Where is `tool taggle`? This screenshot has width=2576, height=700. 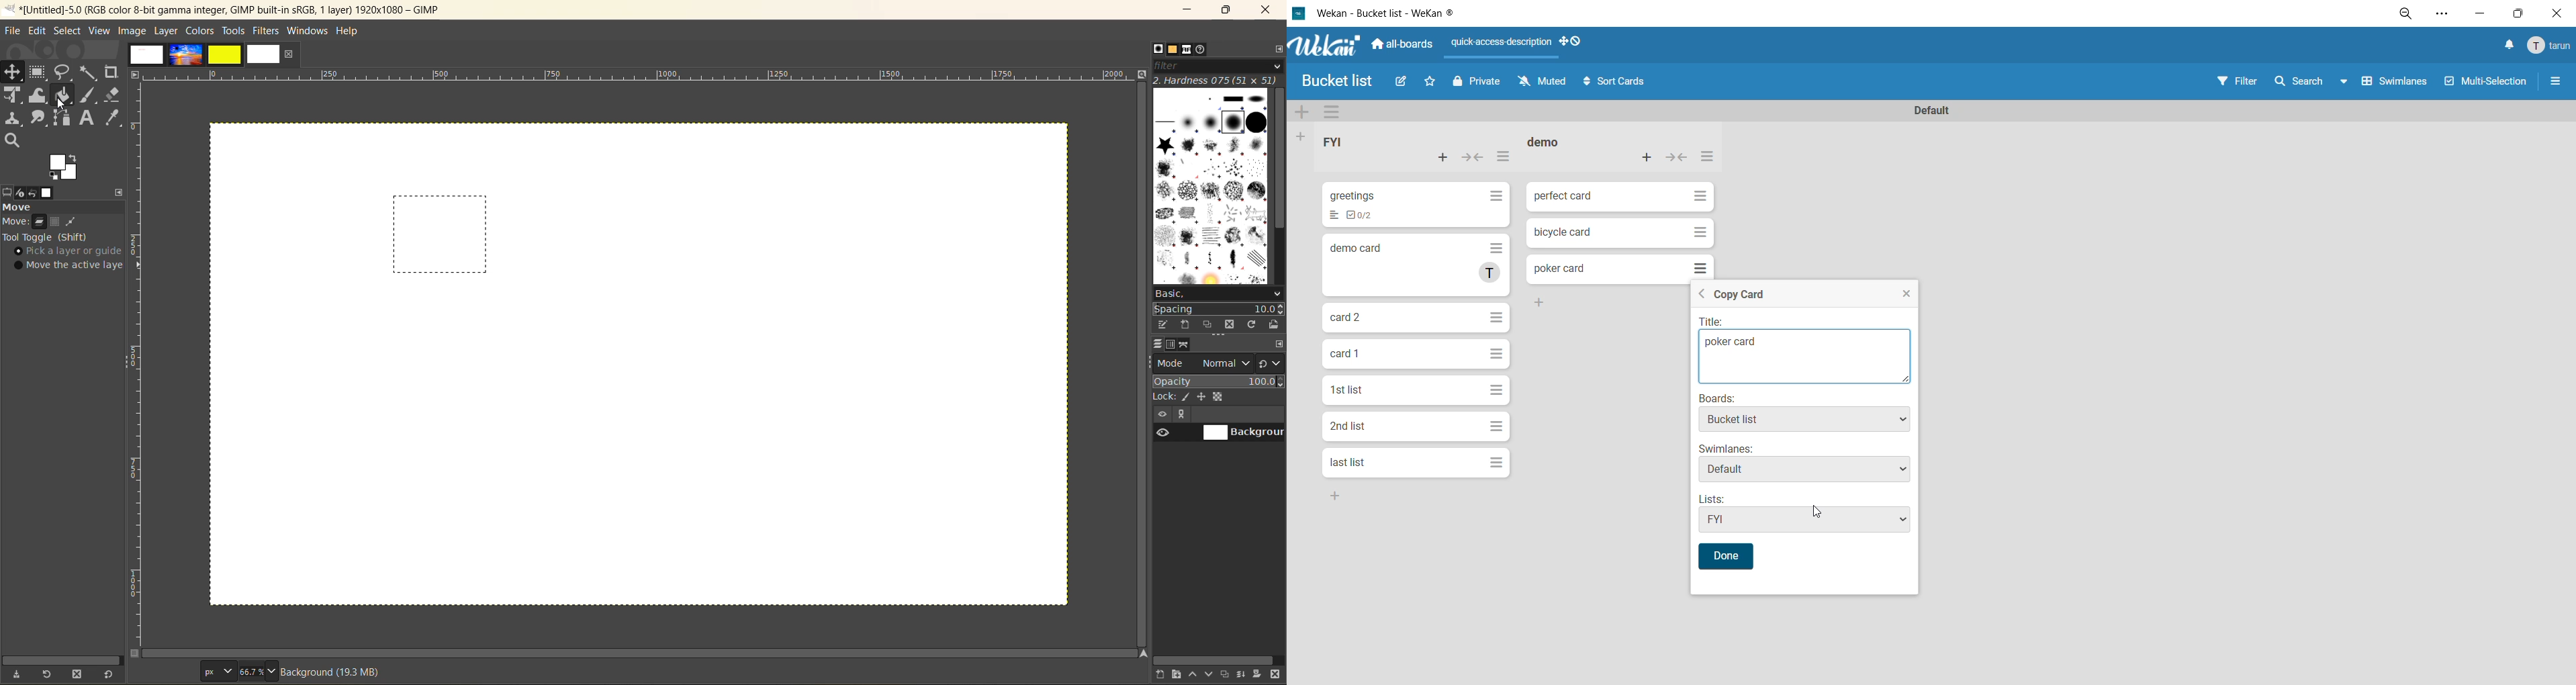 tool taggle is located at coordinates (62, 254).